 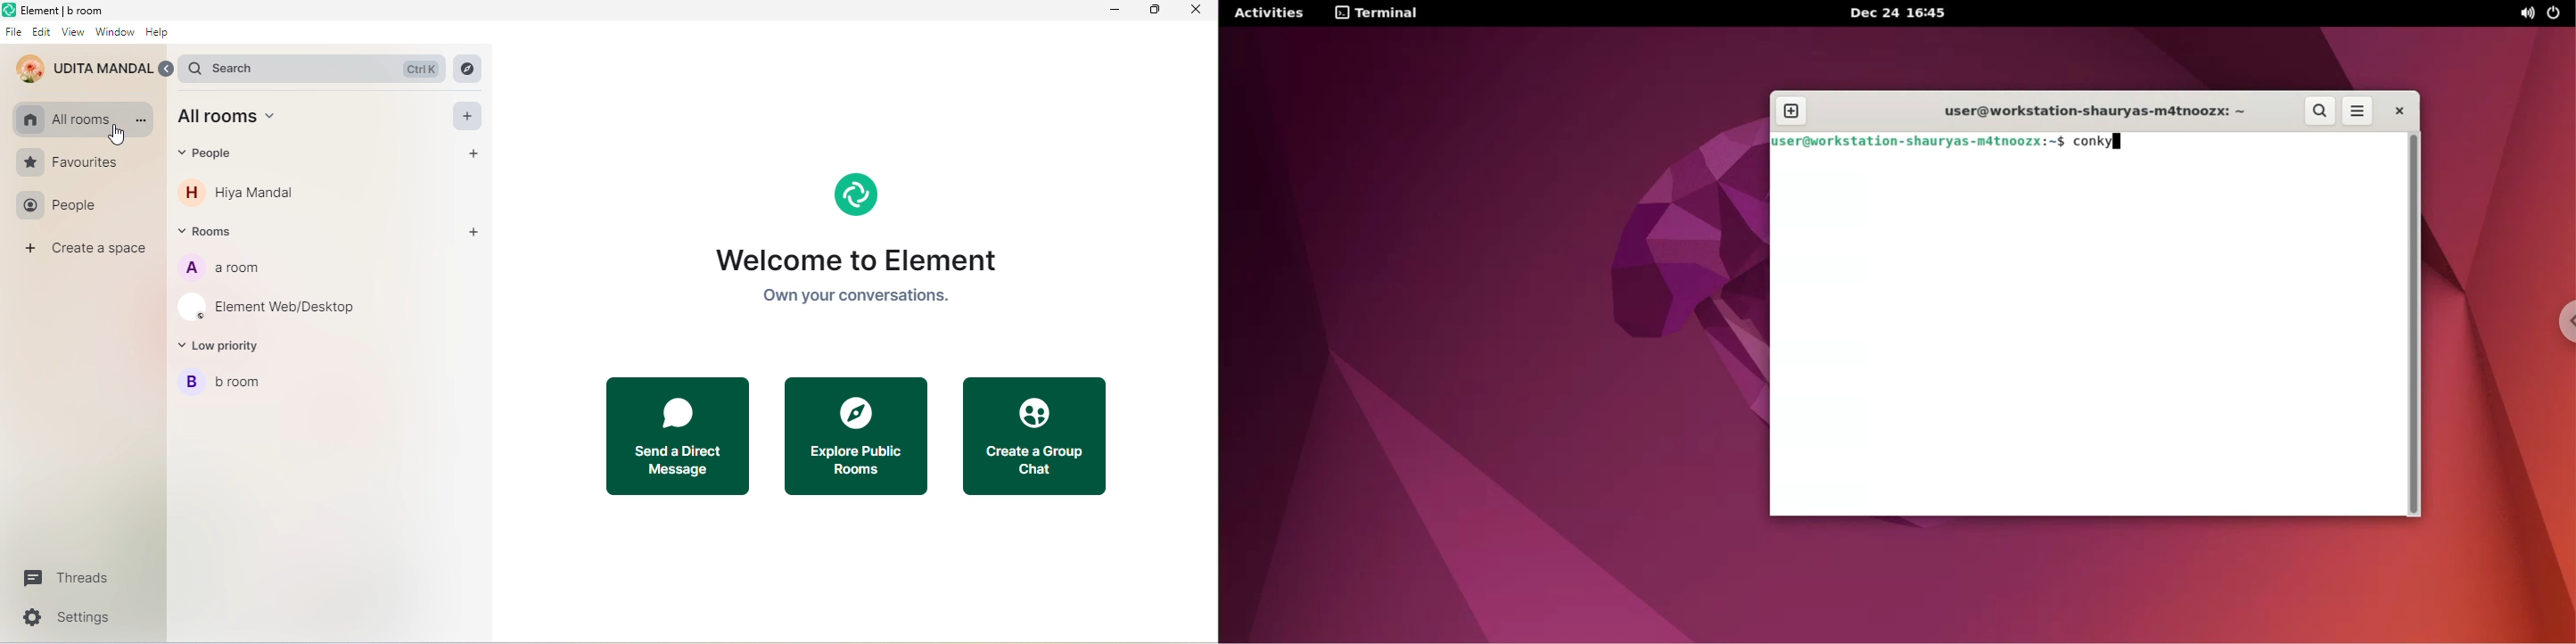 I want to click on all room, so click(x=235, y=120).